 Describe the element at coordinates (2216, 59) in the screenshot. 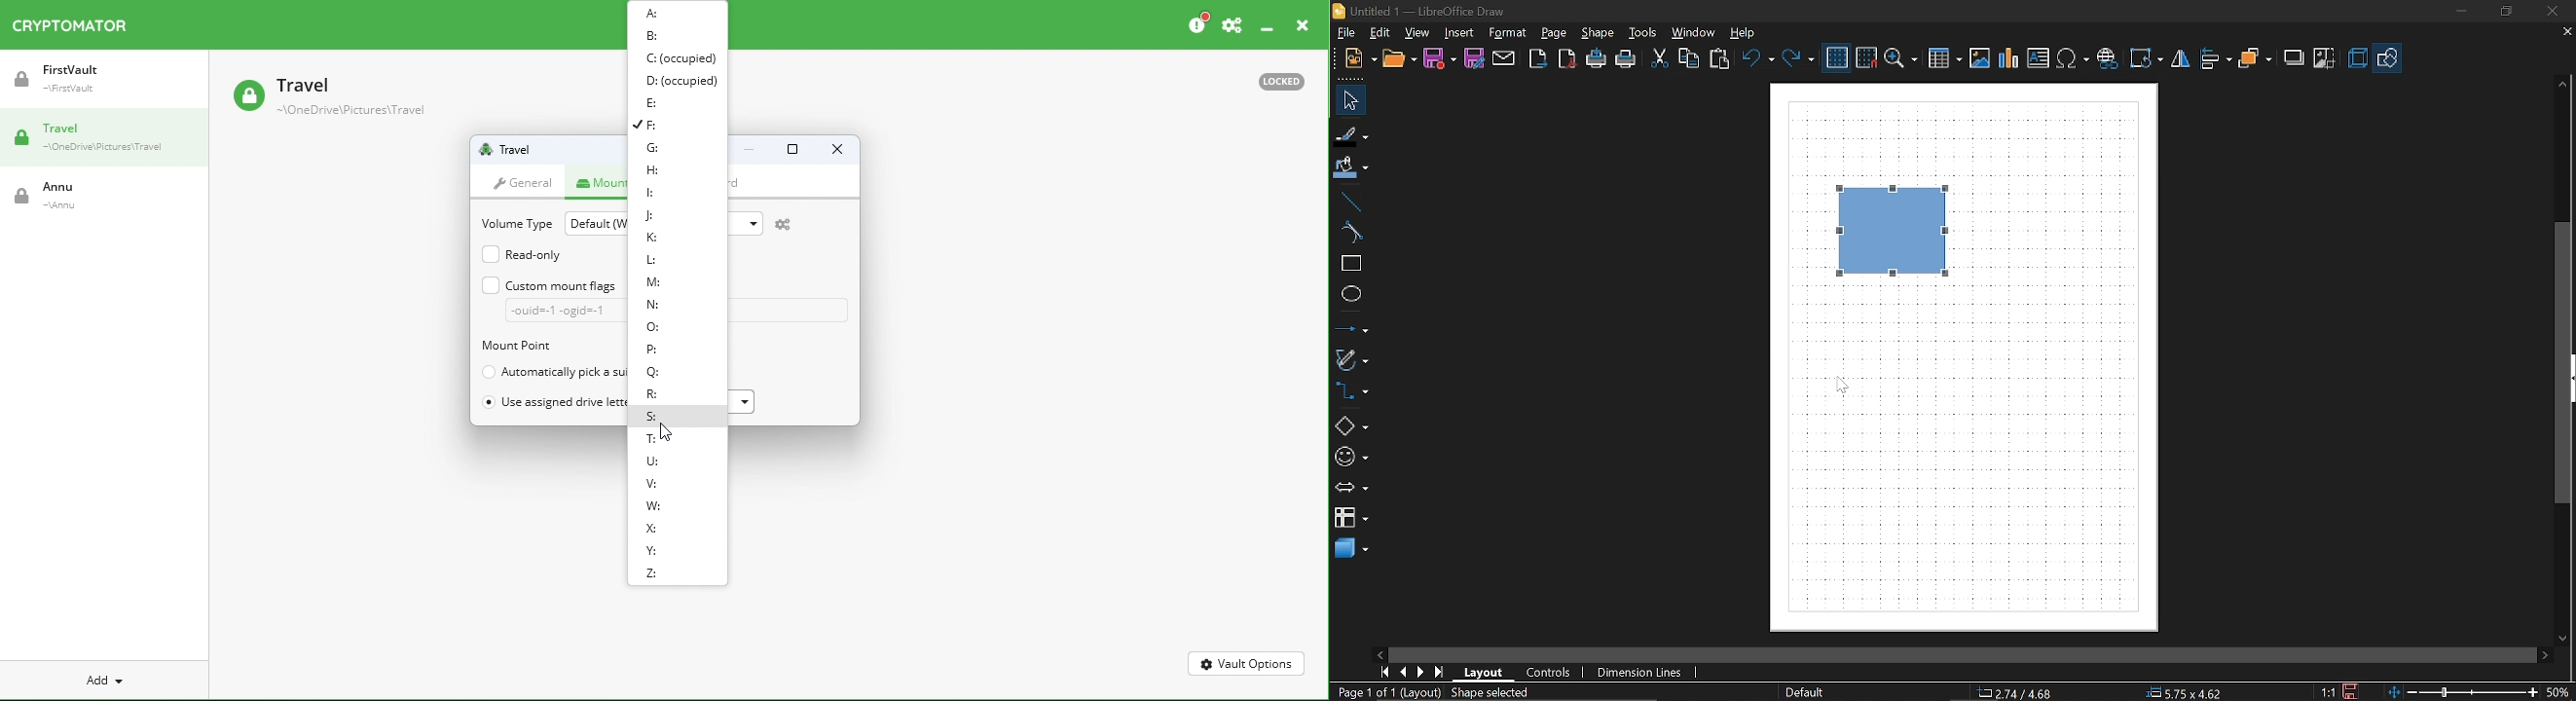

I see `Allign` at that location.